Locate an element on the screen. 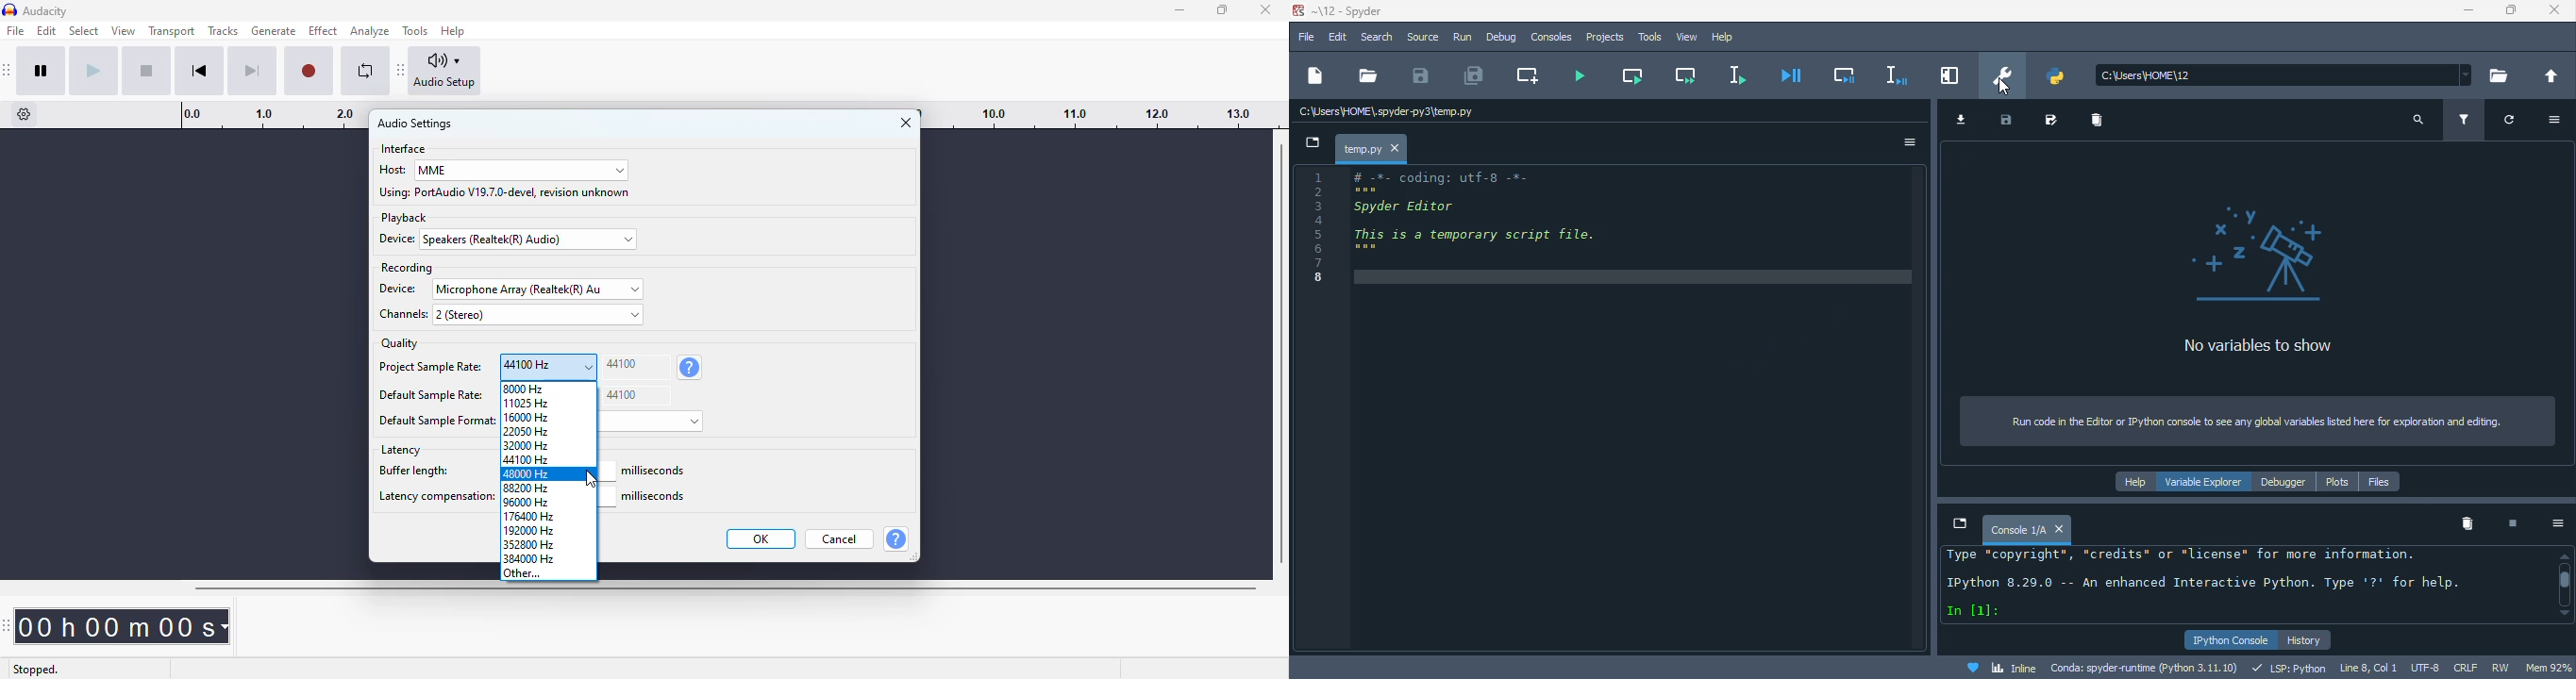  variable explorer is located at coordinates (2211, 482).